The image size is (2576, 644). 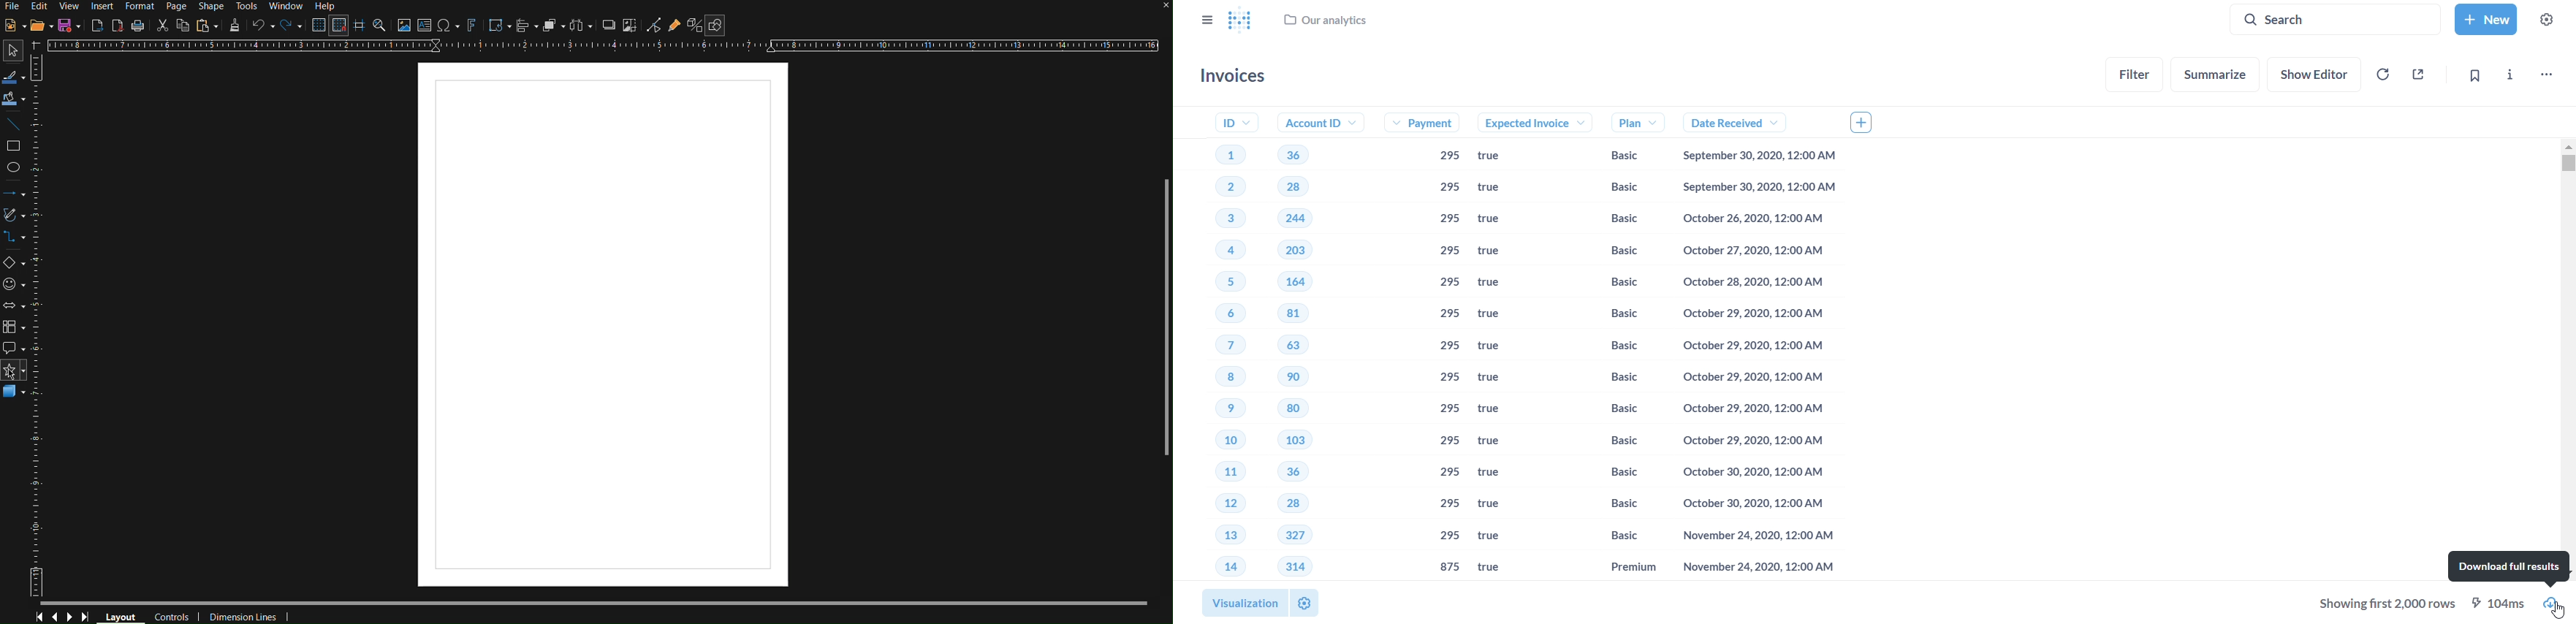 I want to click on 875, so click(x=1450, y=566).